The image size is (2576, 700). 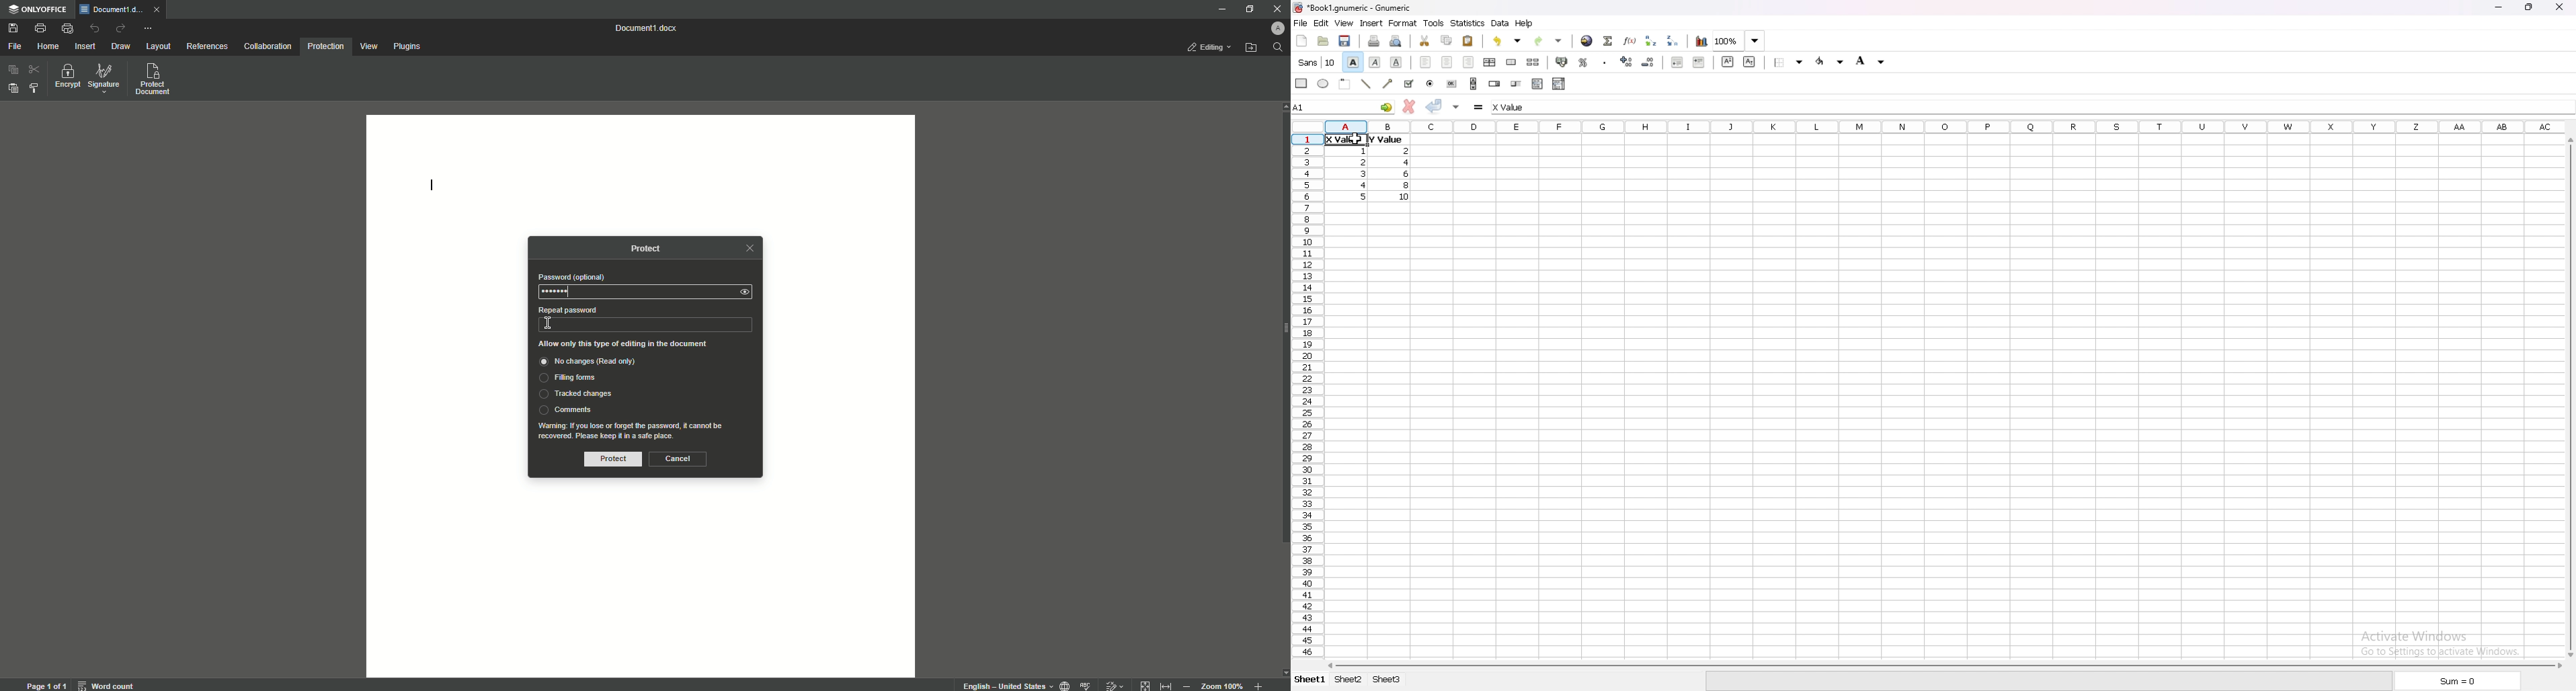 What do you see at coordinates (1372, 23) in the screenshot?
I see `insert` at bounding box center [1372, 23].